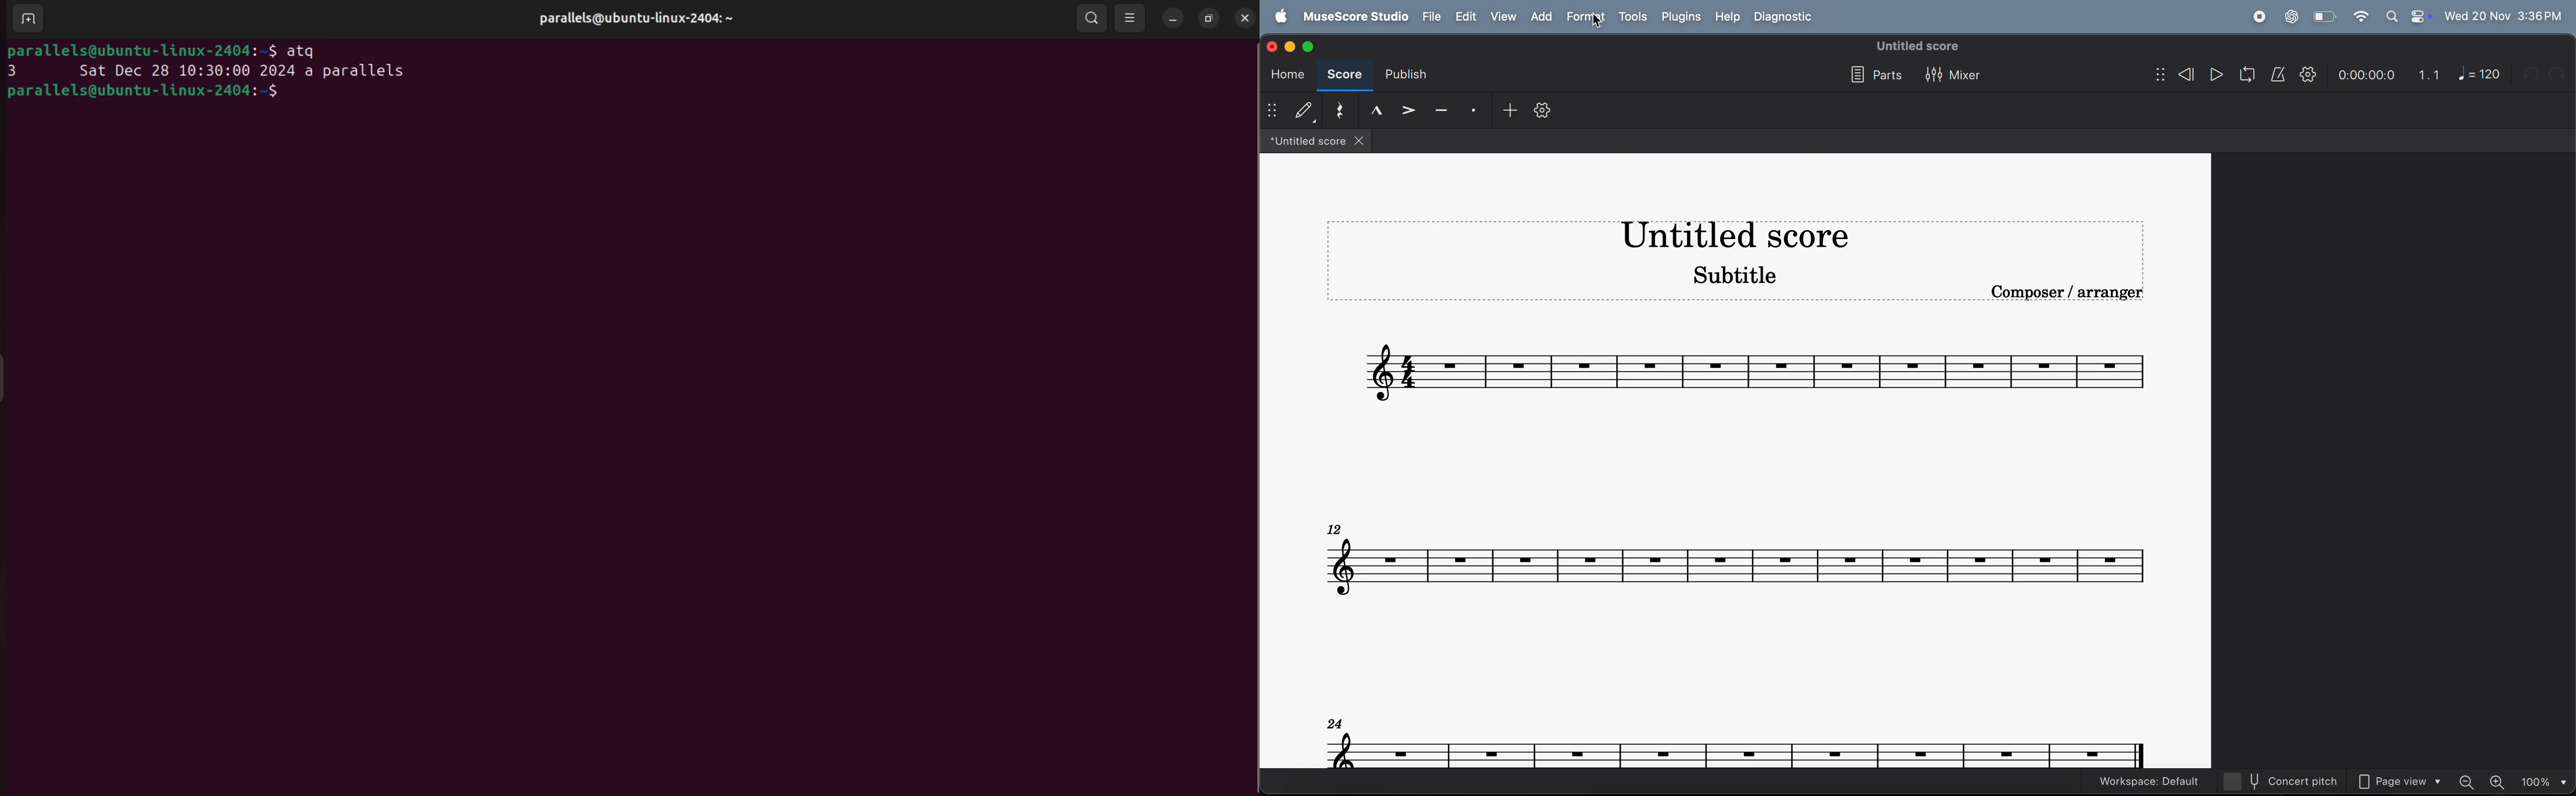 This screenshot has height=812, width=2576. Describe the element at coordinates (2543, 782) in the screenshot. I see `zoom percentage` at that location.